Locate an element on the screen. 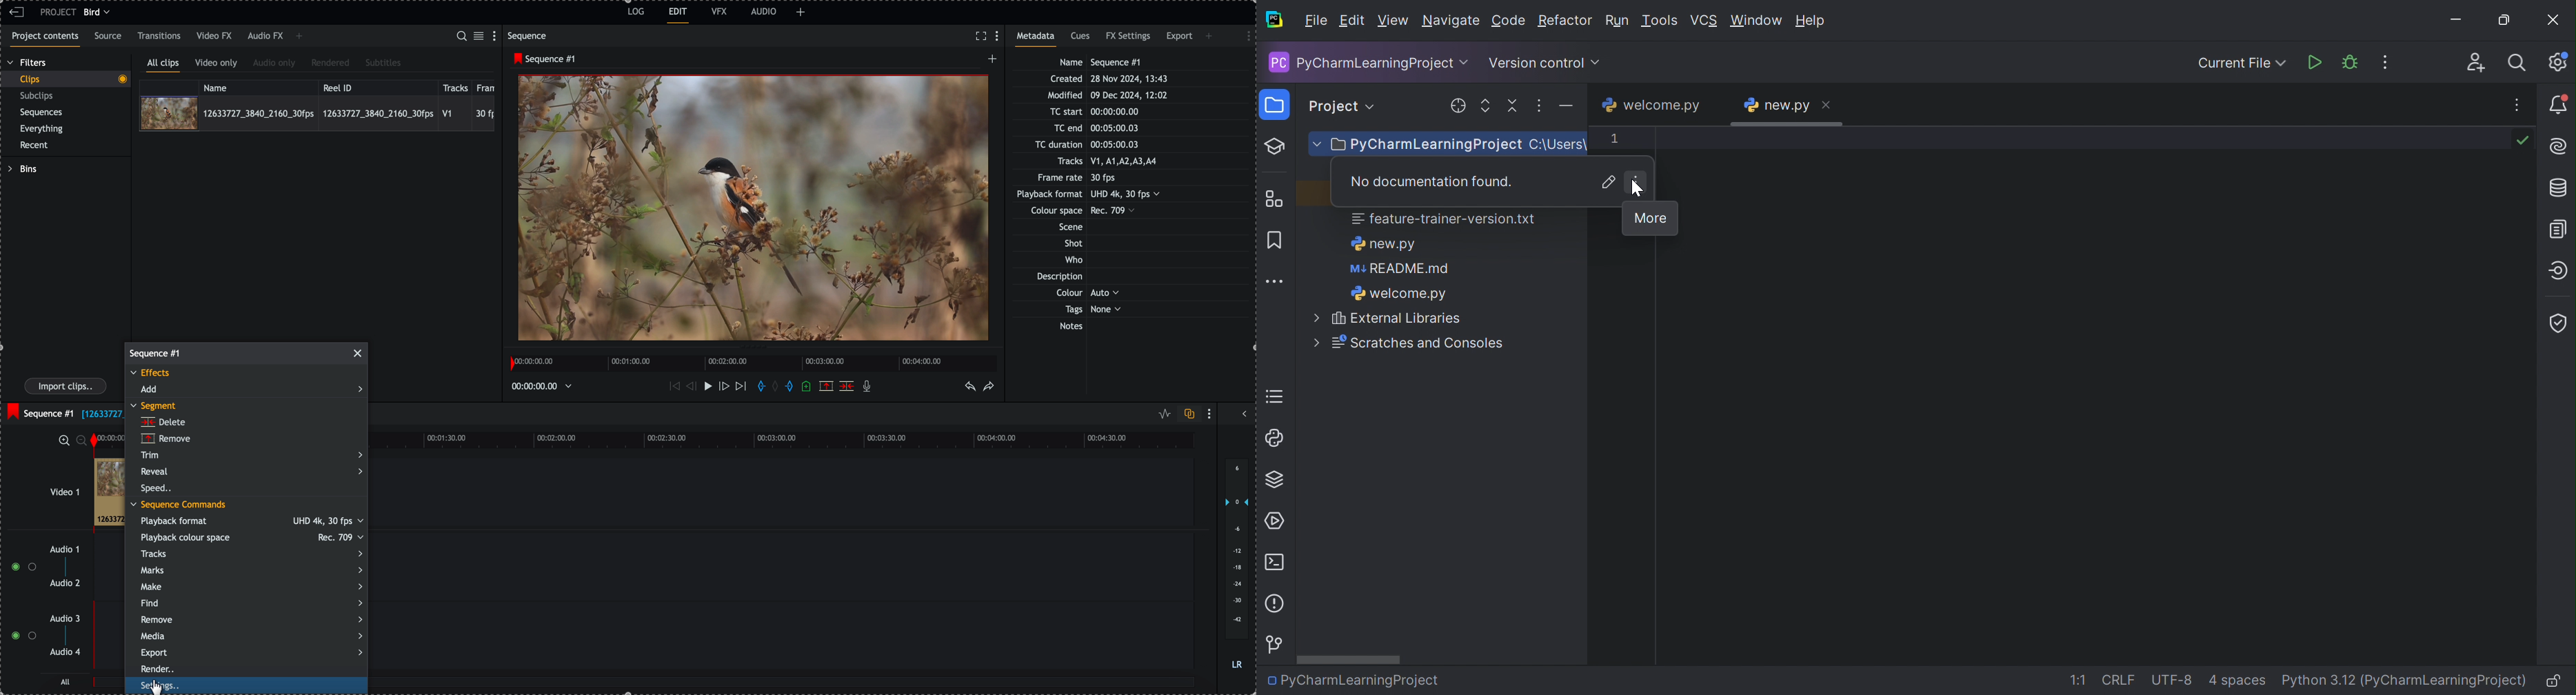 The width and height of the screenshot is (2576, 700). cursor is located at coordinates (1642, 192).